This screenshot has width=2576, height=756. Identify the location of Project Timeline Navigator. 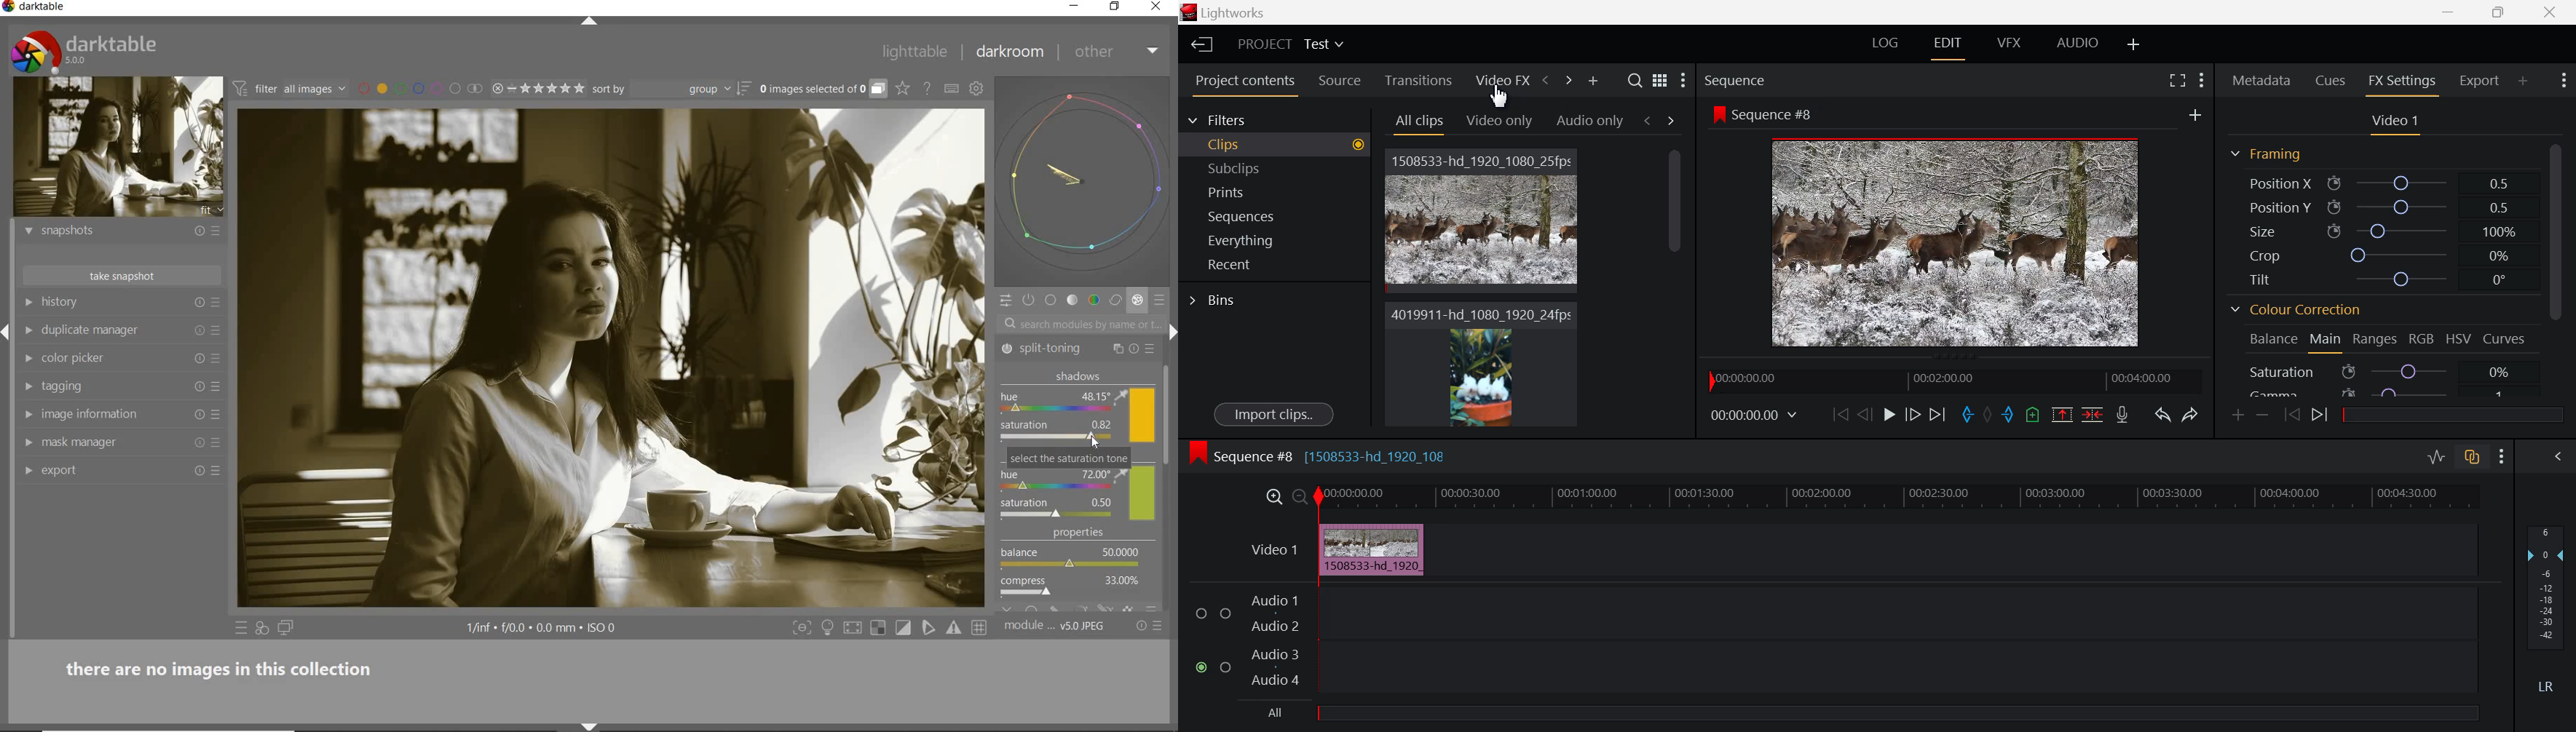
(1951, 380).